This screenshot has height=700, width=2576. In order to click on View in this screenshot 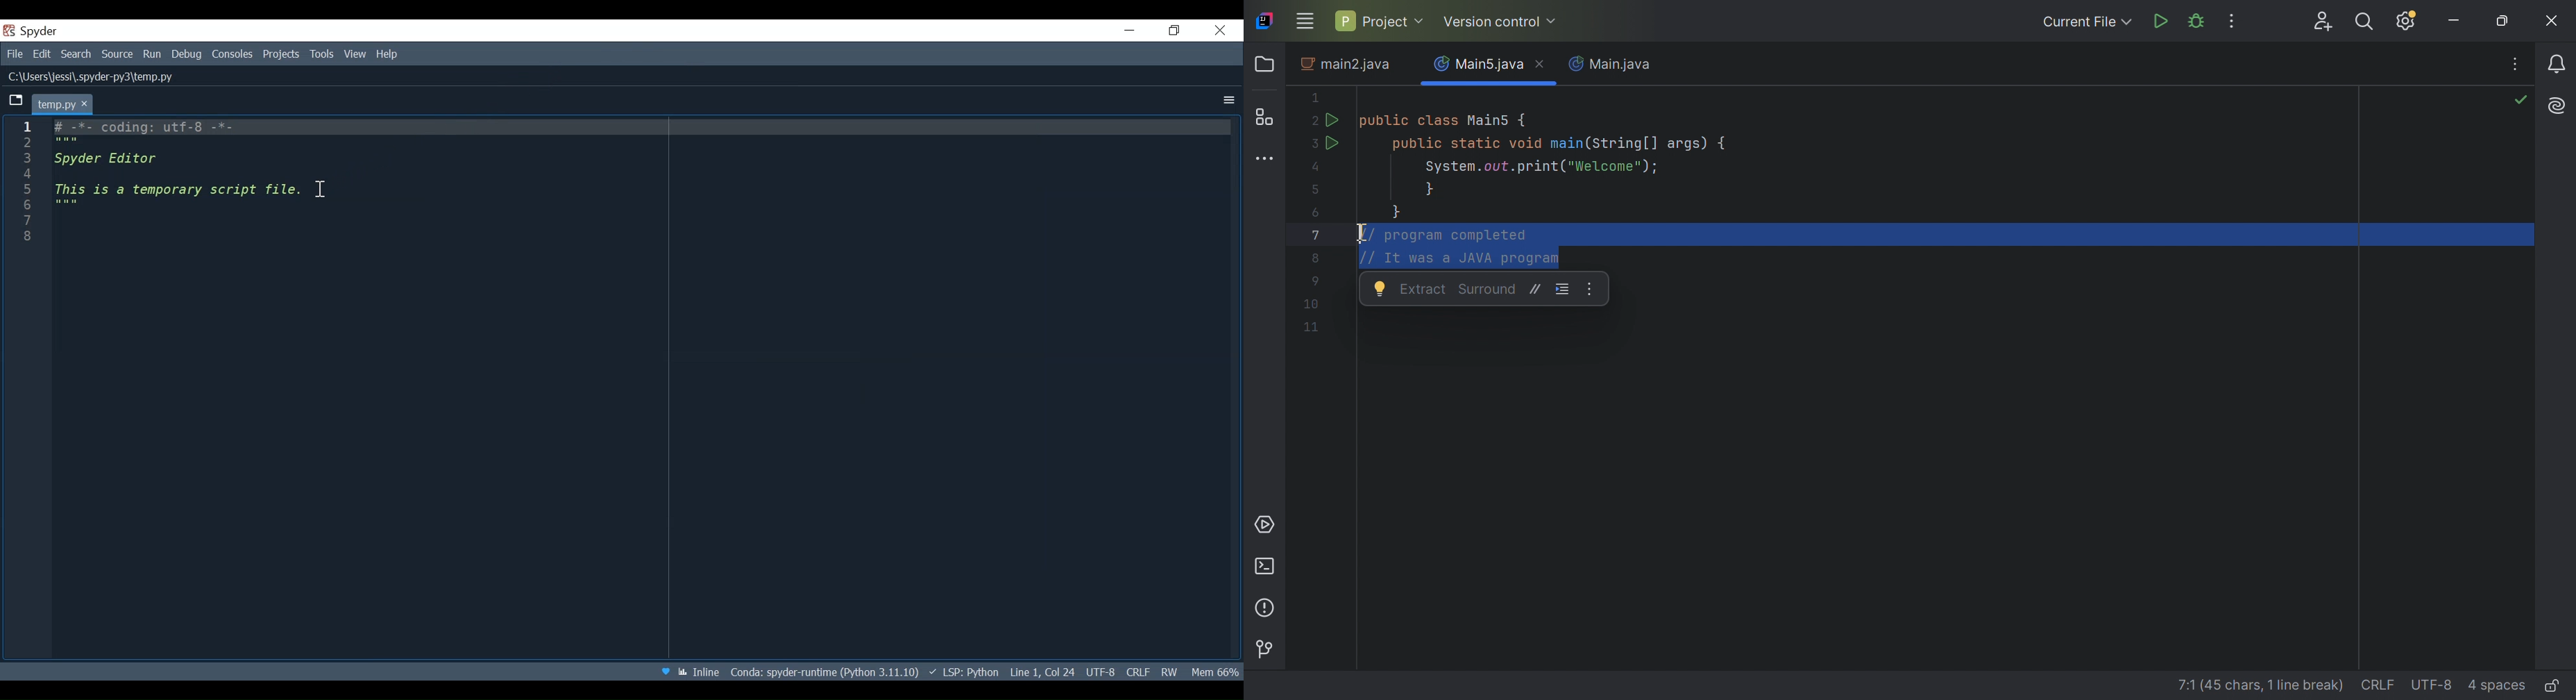, I will do `click(353, 54)`.